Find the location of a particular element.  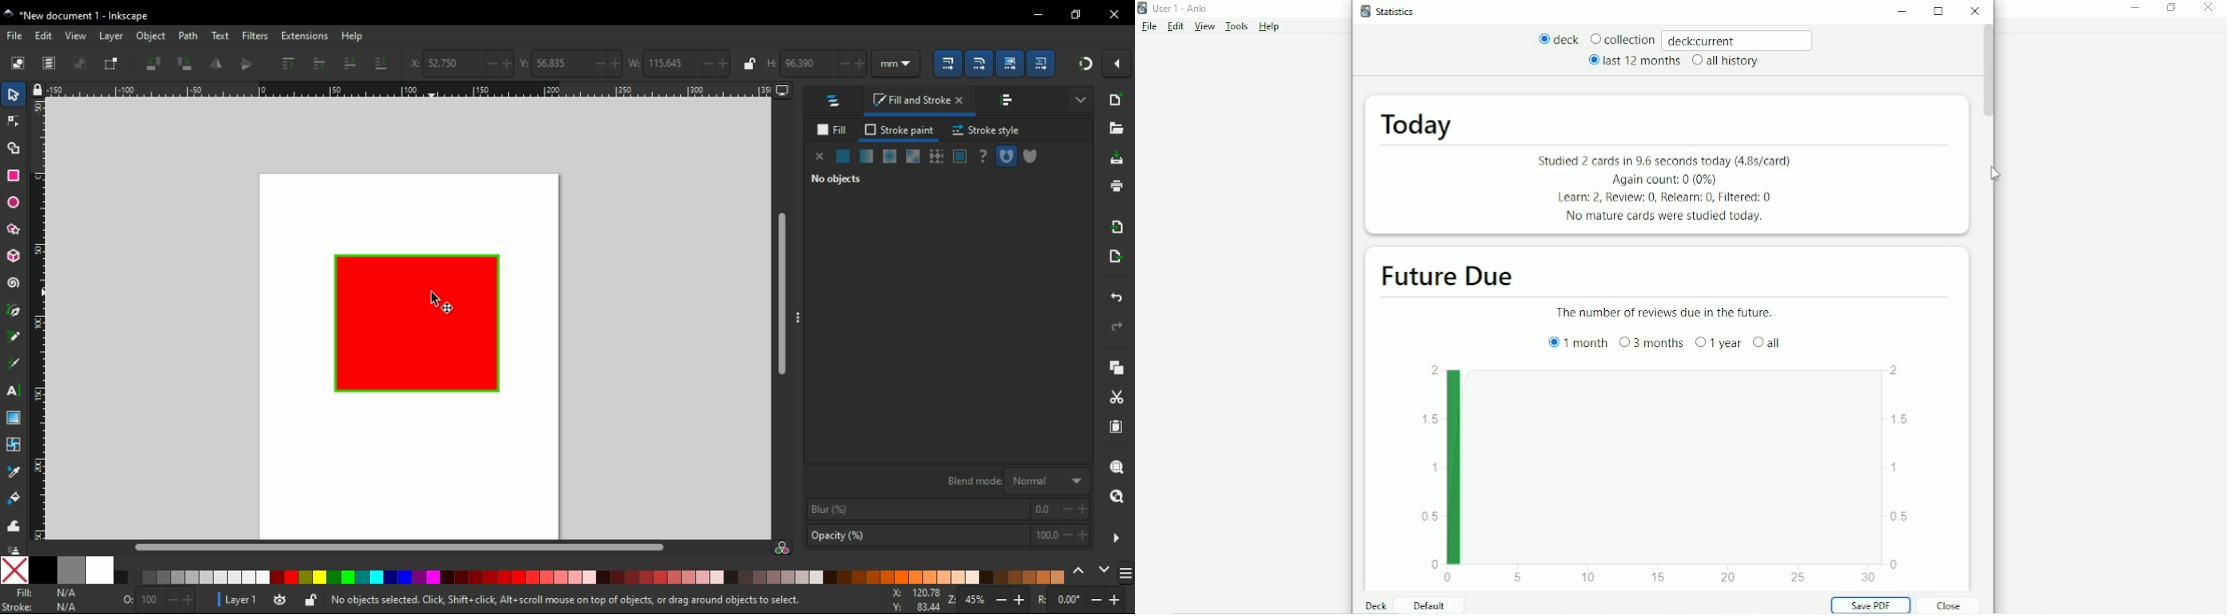

toggle selection box to select all touched objects  is located at coordinates (111, 64).